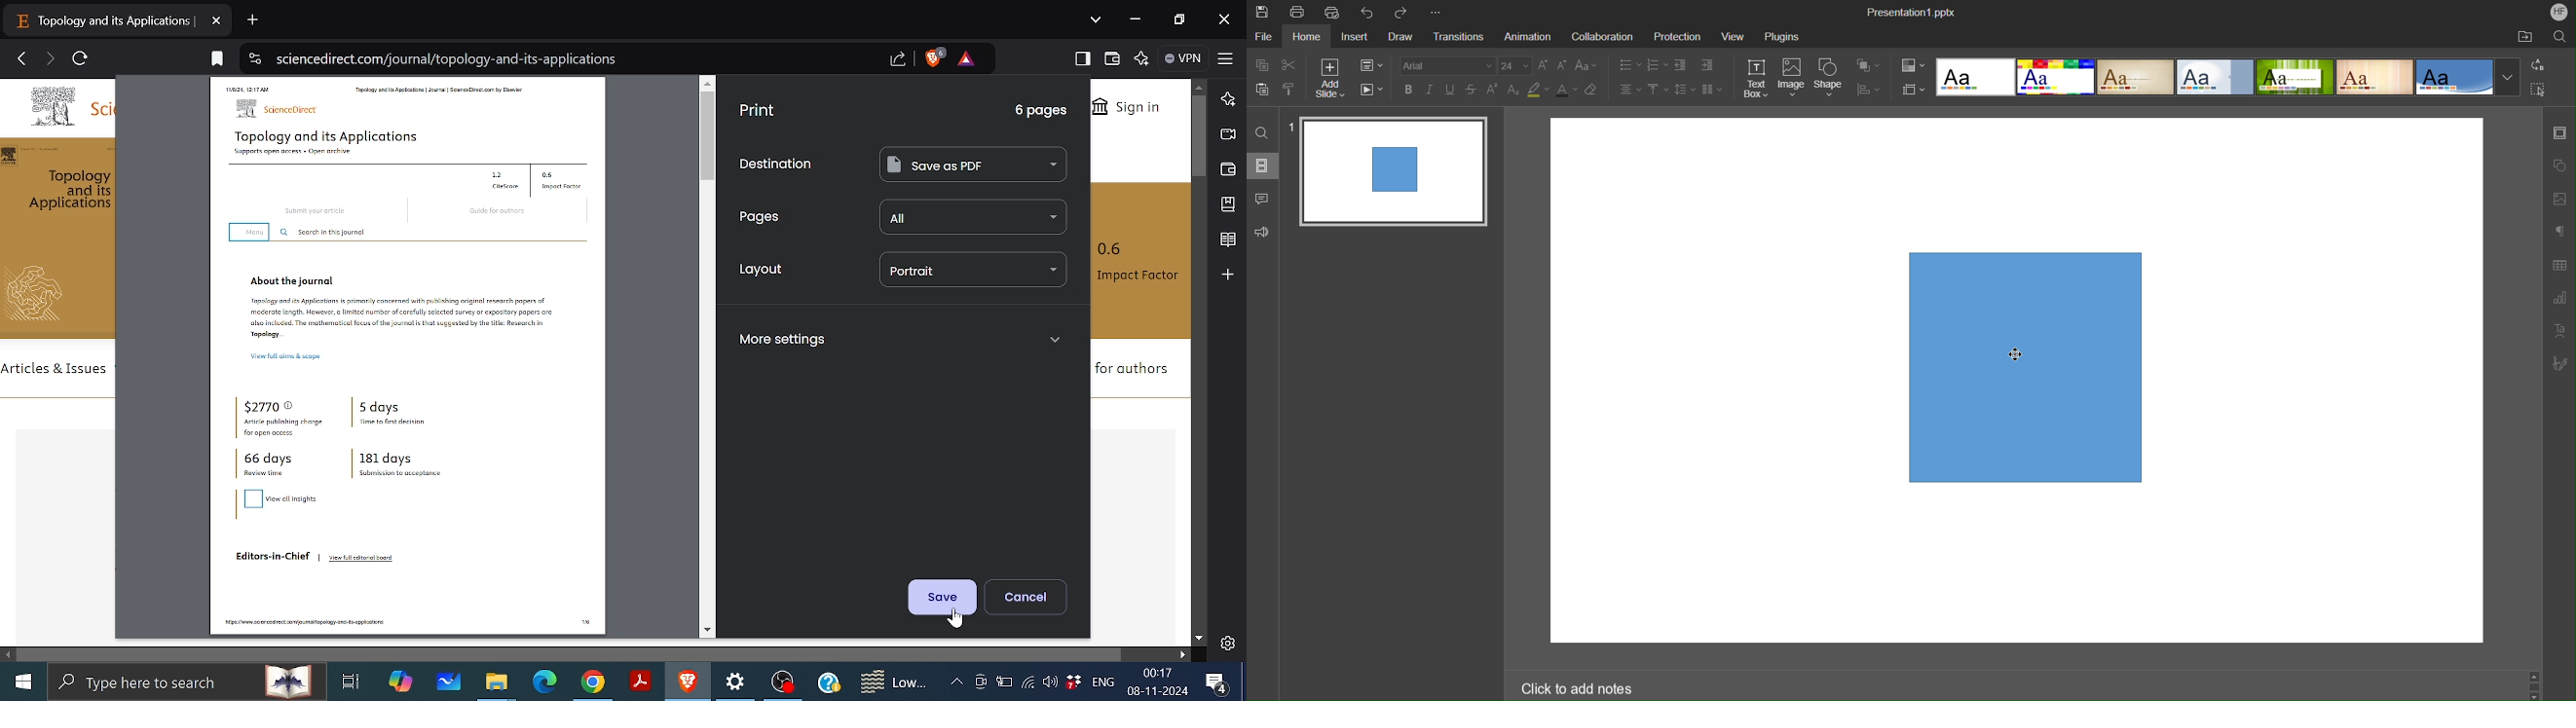  I want to click on 6 pages, so click(1036, 111).